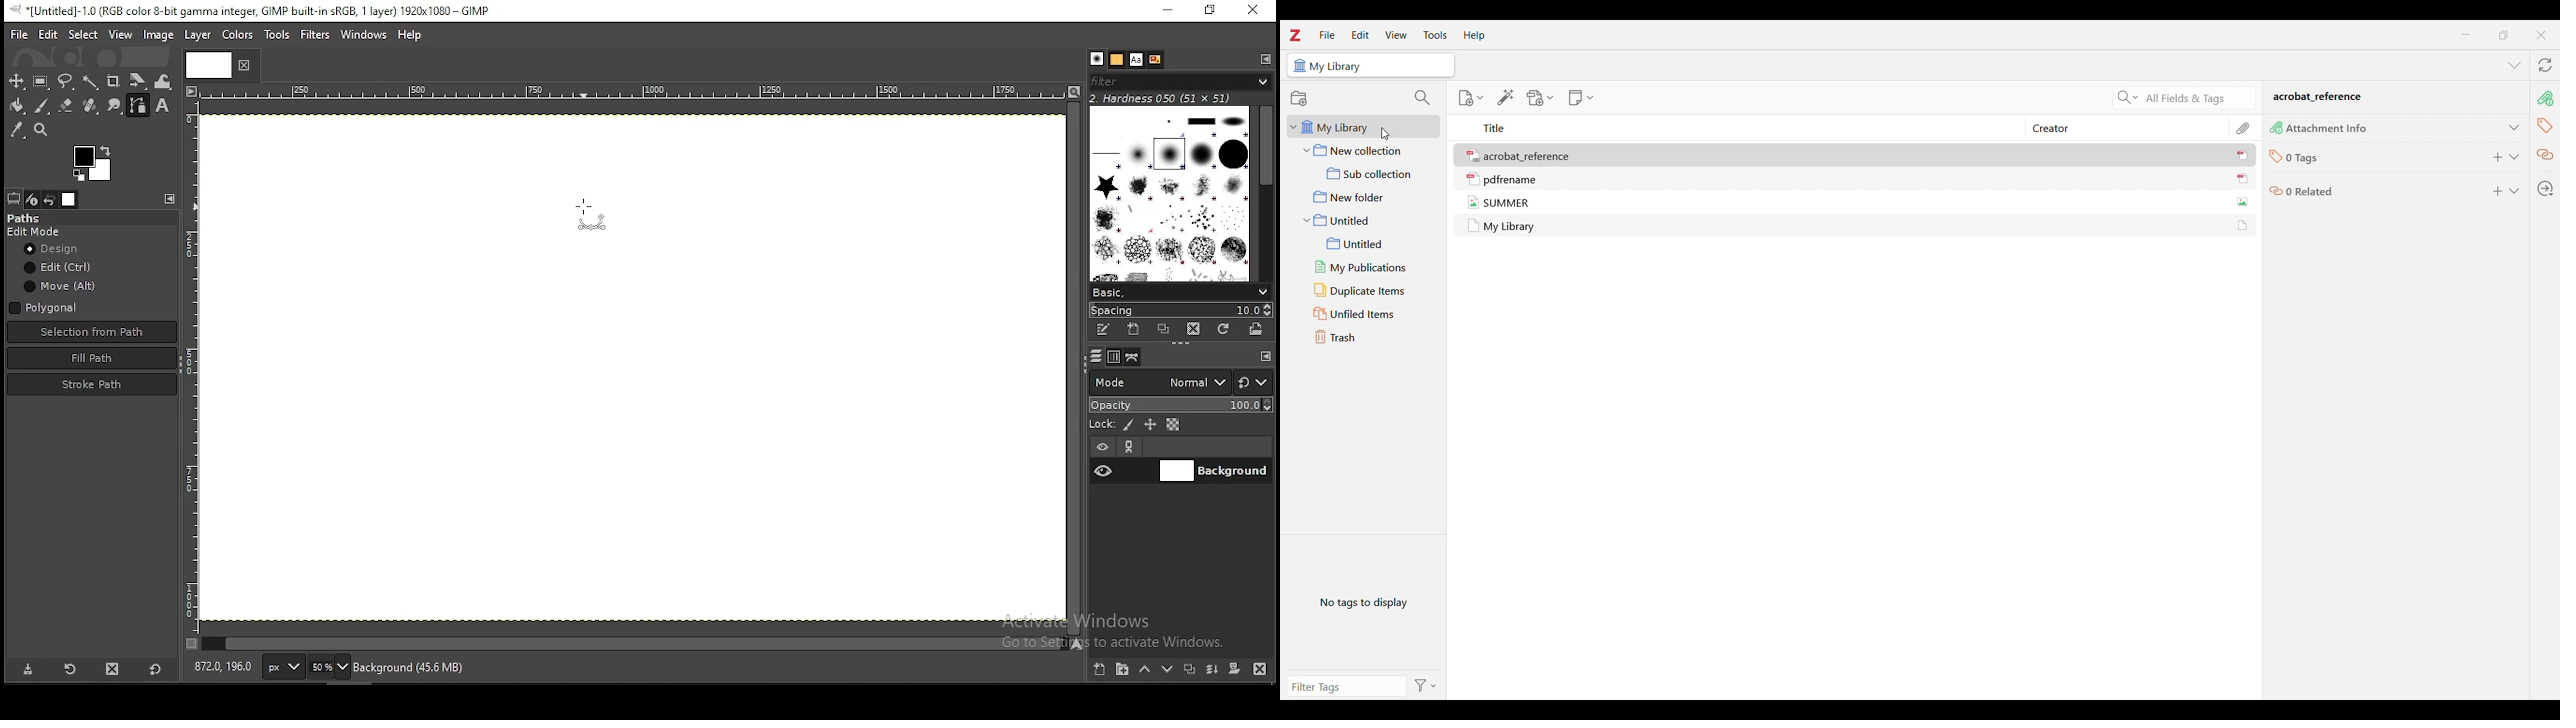 This screenshot has height=728, width=2576. I want to click on icon, so click(1473, 202).